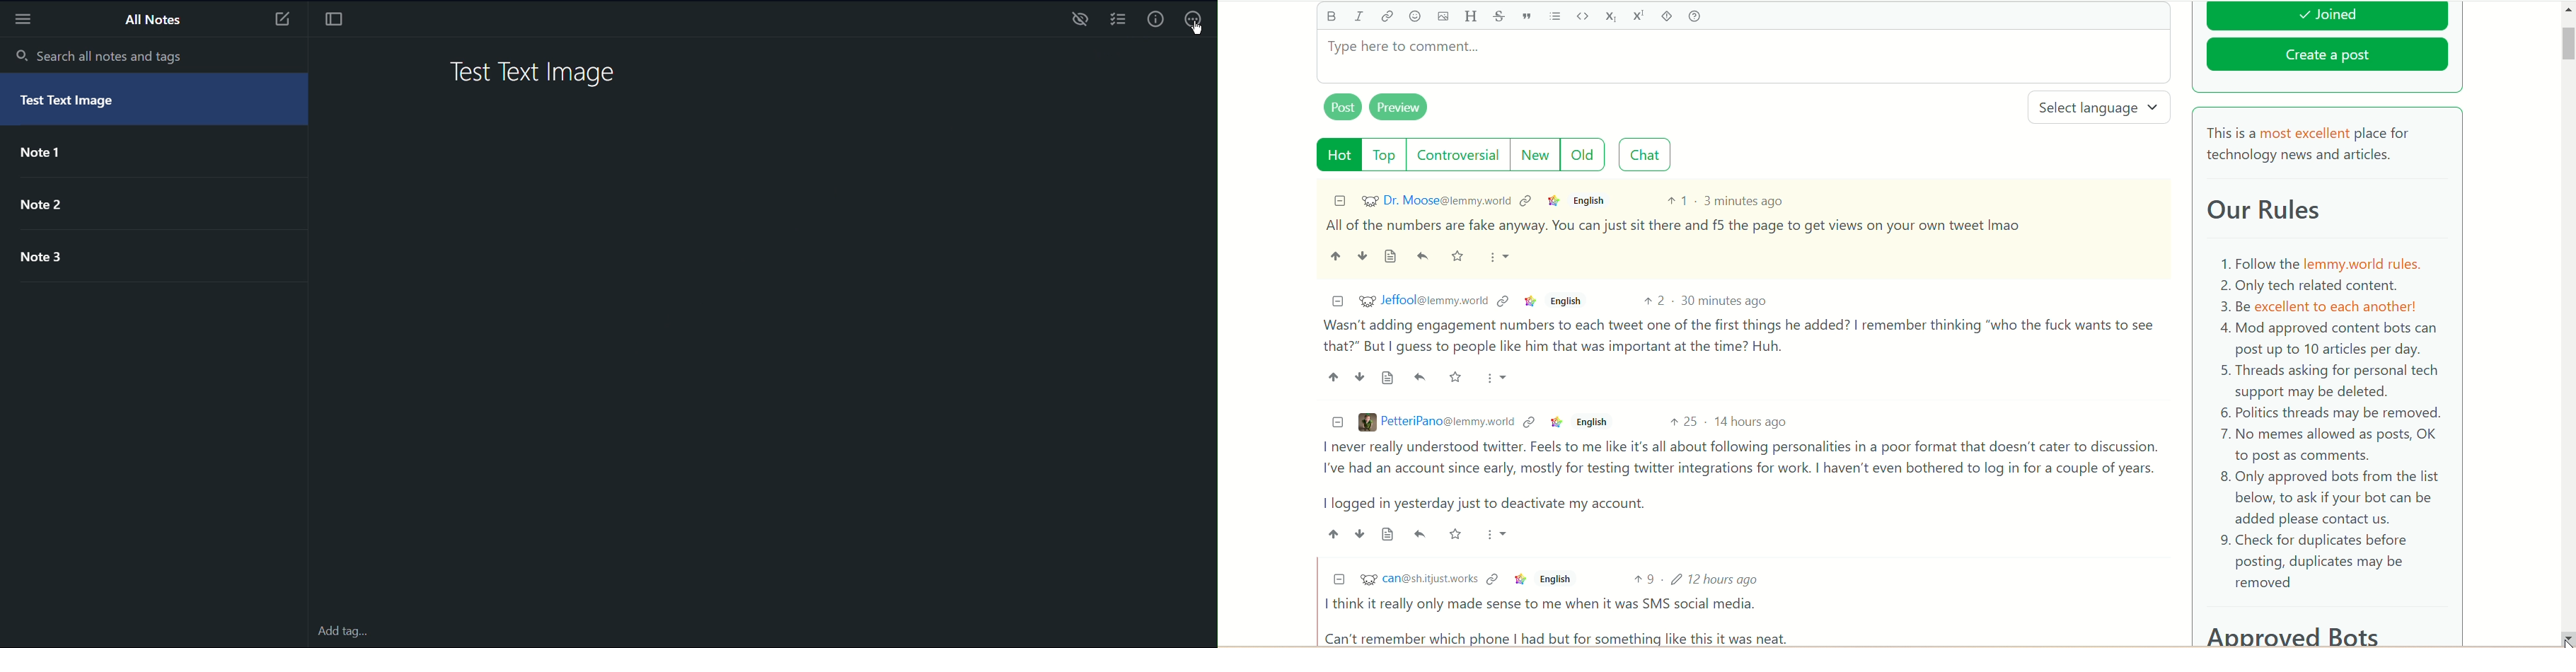  Describe the element at coordinates (1081, 21) in the screenshot. I see `Preview` at that location.